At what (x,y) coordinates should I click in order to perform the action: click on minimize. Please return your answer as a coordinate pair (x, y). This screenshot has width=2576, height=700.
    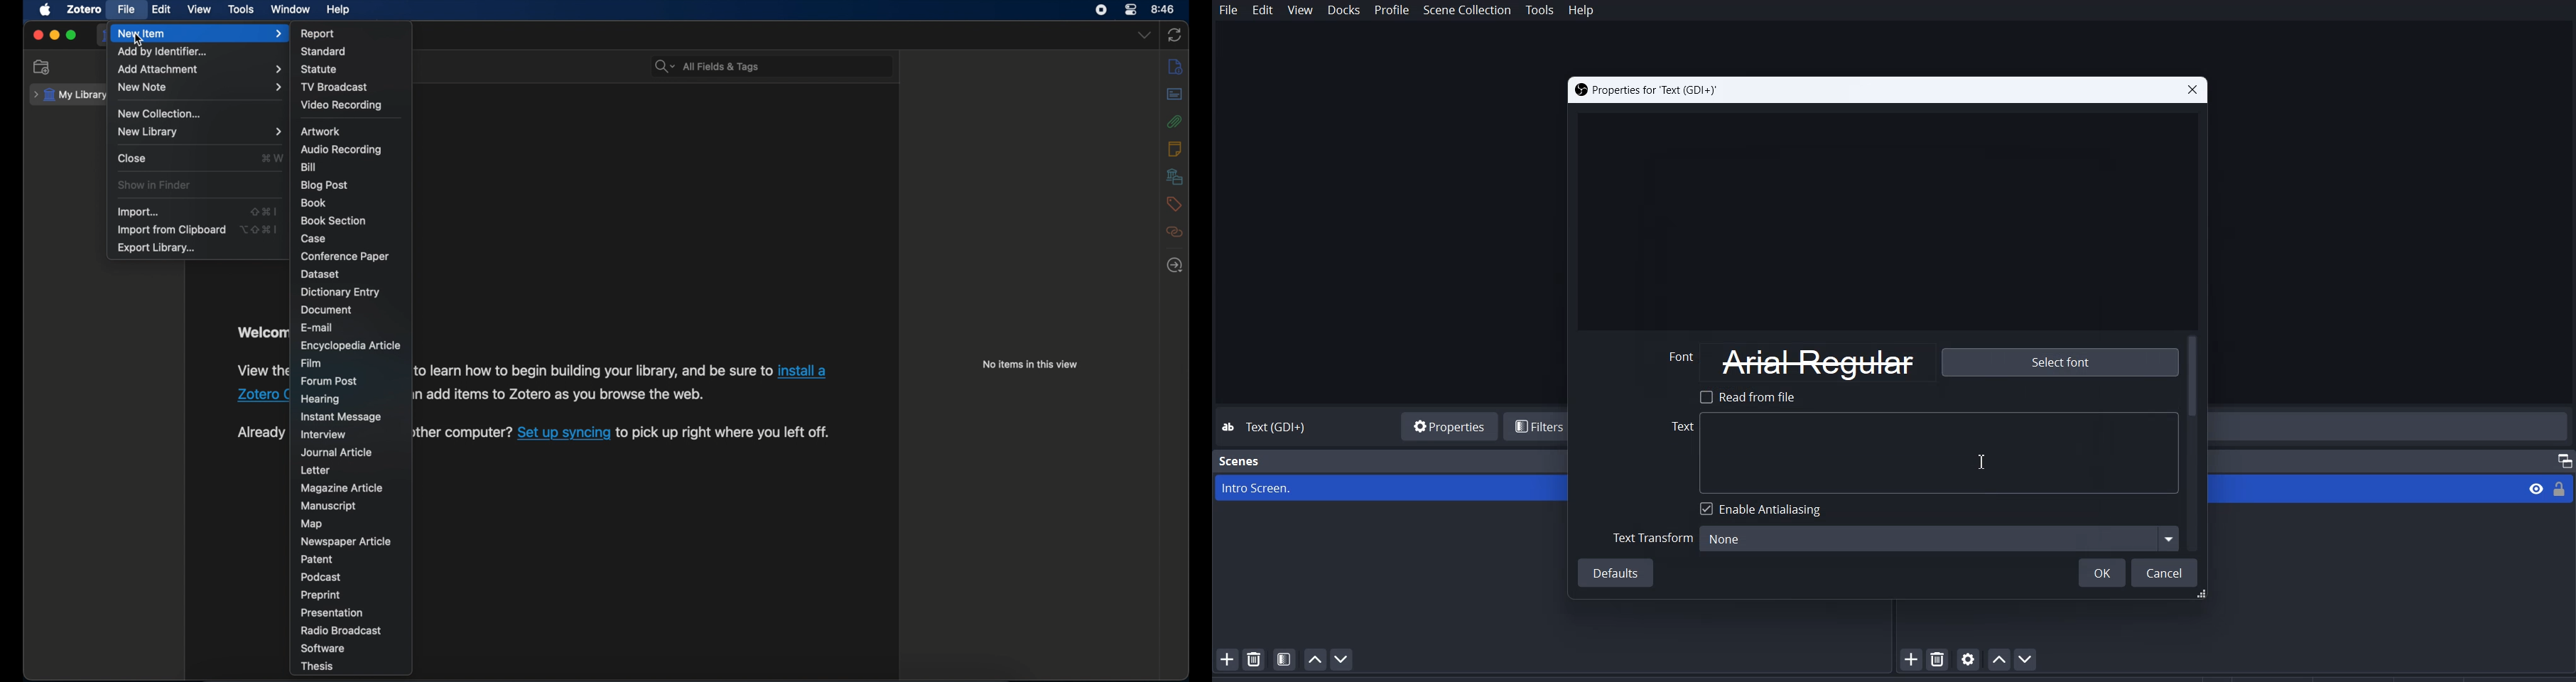
    Looking at the image, I should click on (54, 35).